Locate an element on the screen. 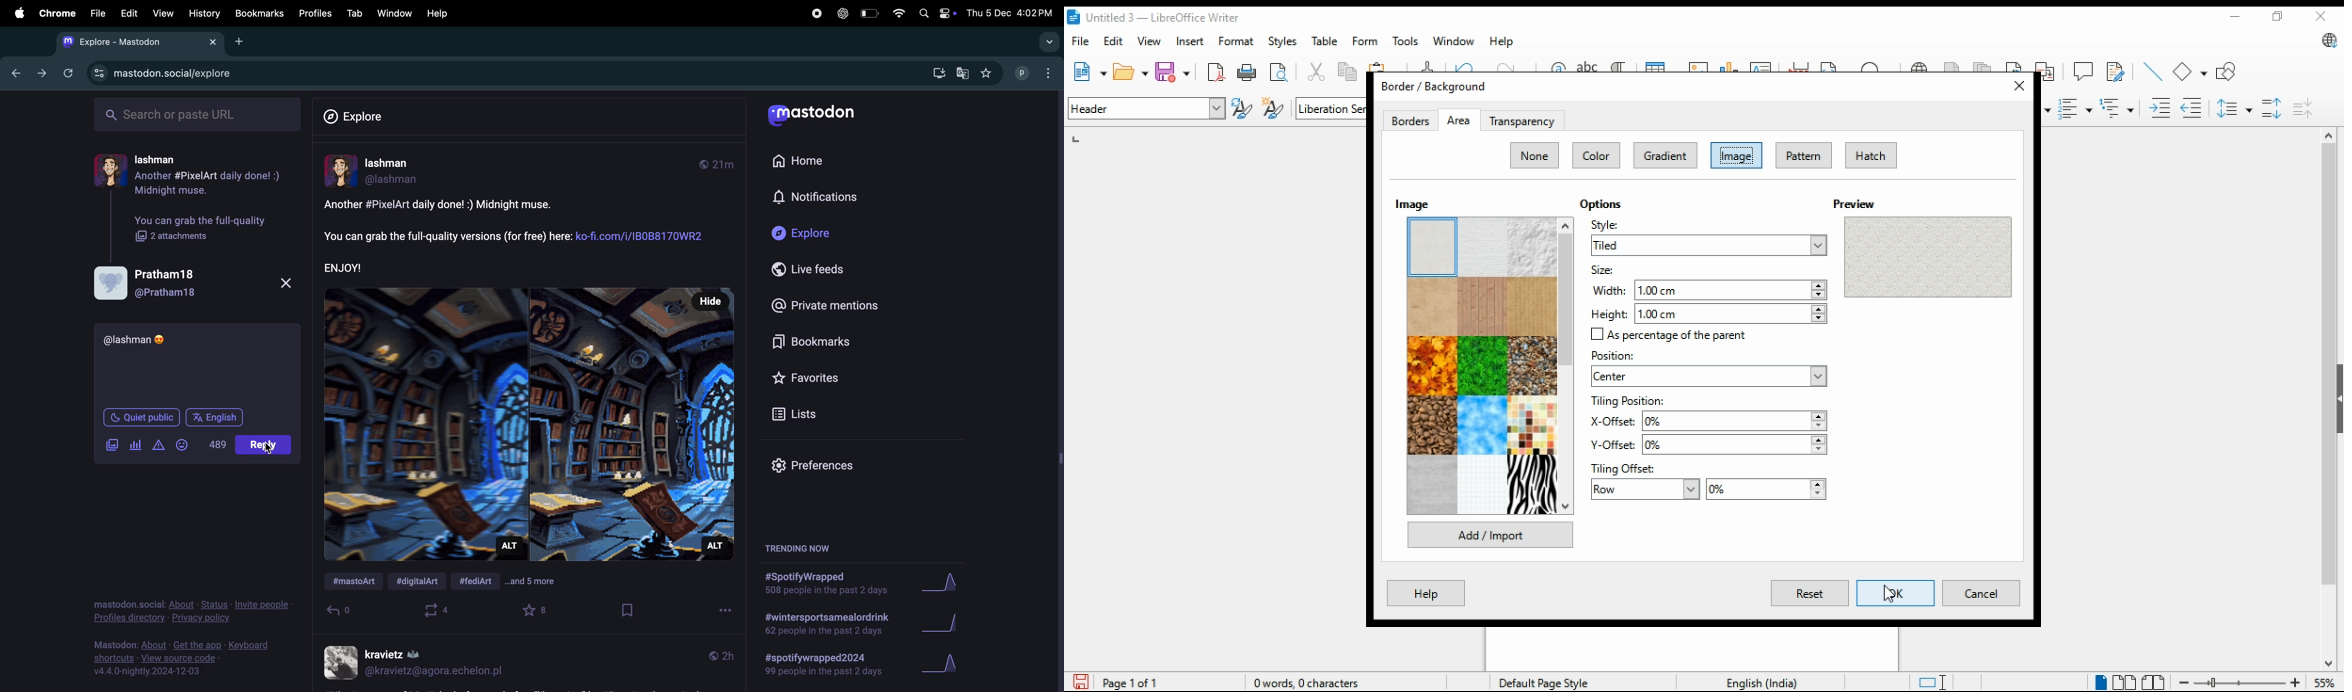 This screenshot has width=2352, height=700. apple widgets is located at coordinates (936, 13).